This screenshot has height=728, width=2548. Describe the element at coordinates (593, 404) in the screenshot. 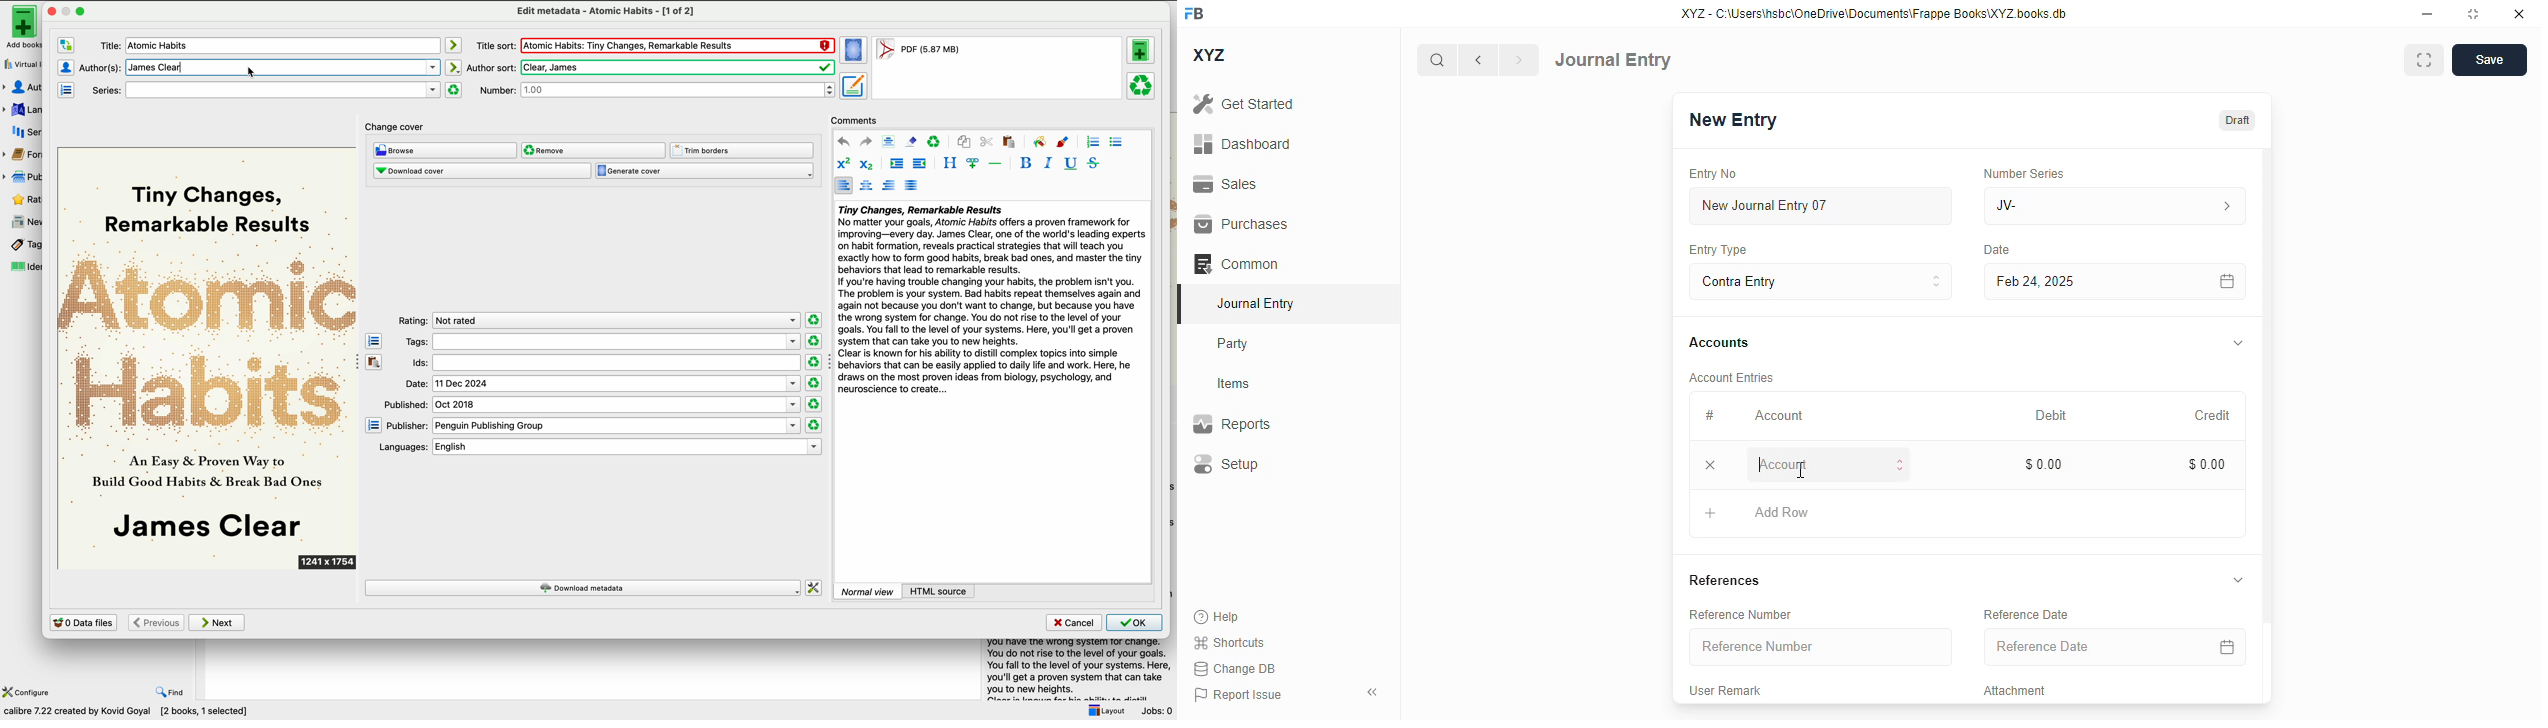

I see `published` at that location.